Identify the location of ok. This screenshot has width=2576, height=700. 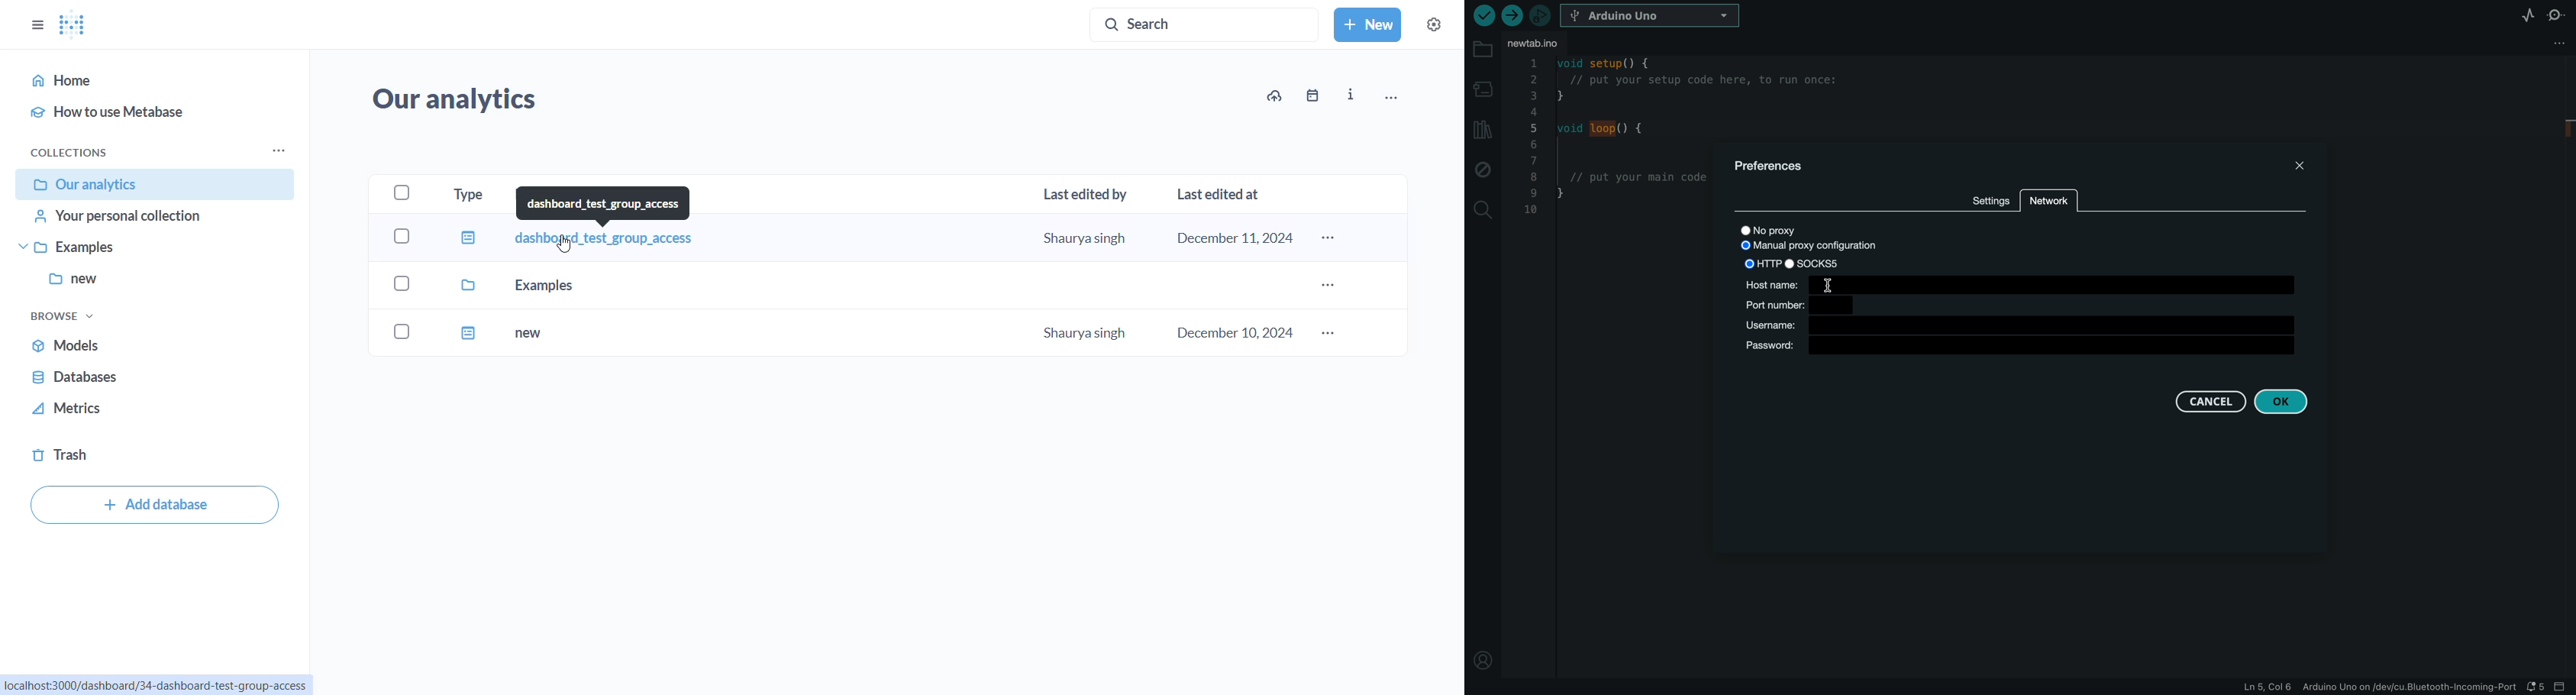
(2281, 402).